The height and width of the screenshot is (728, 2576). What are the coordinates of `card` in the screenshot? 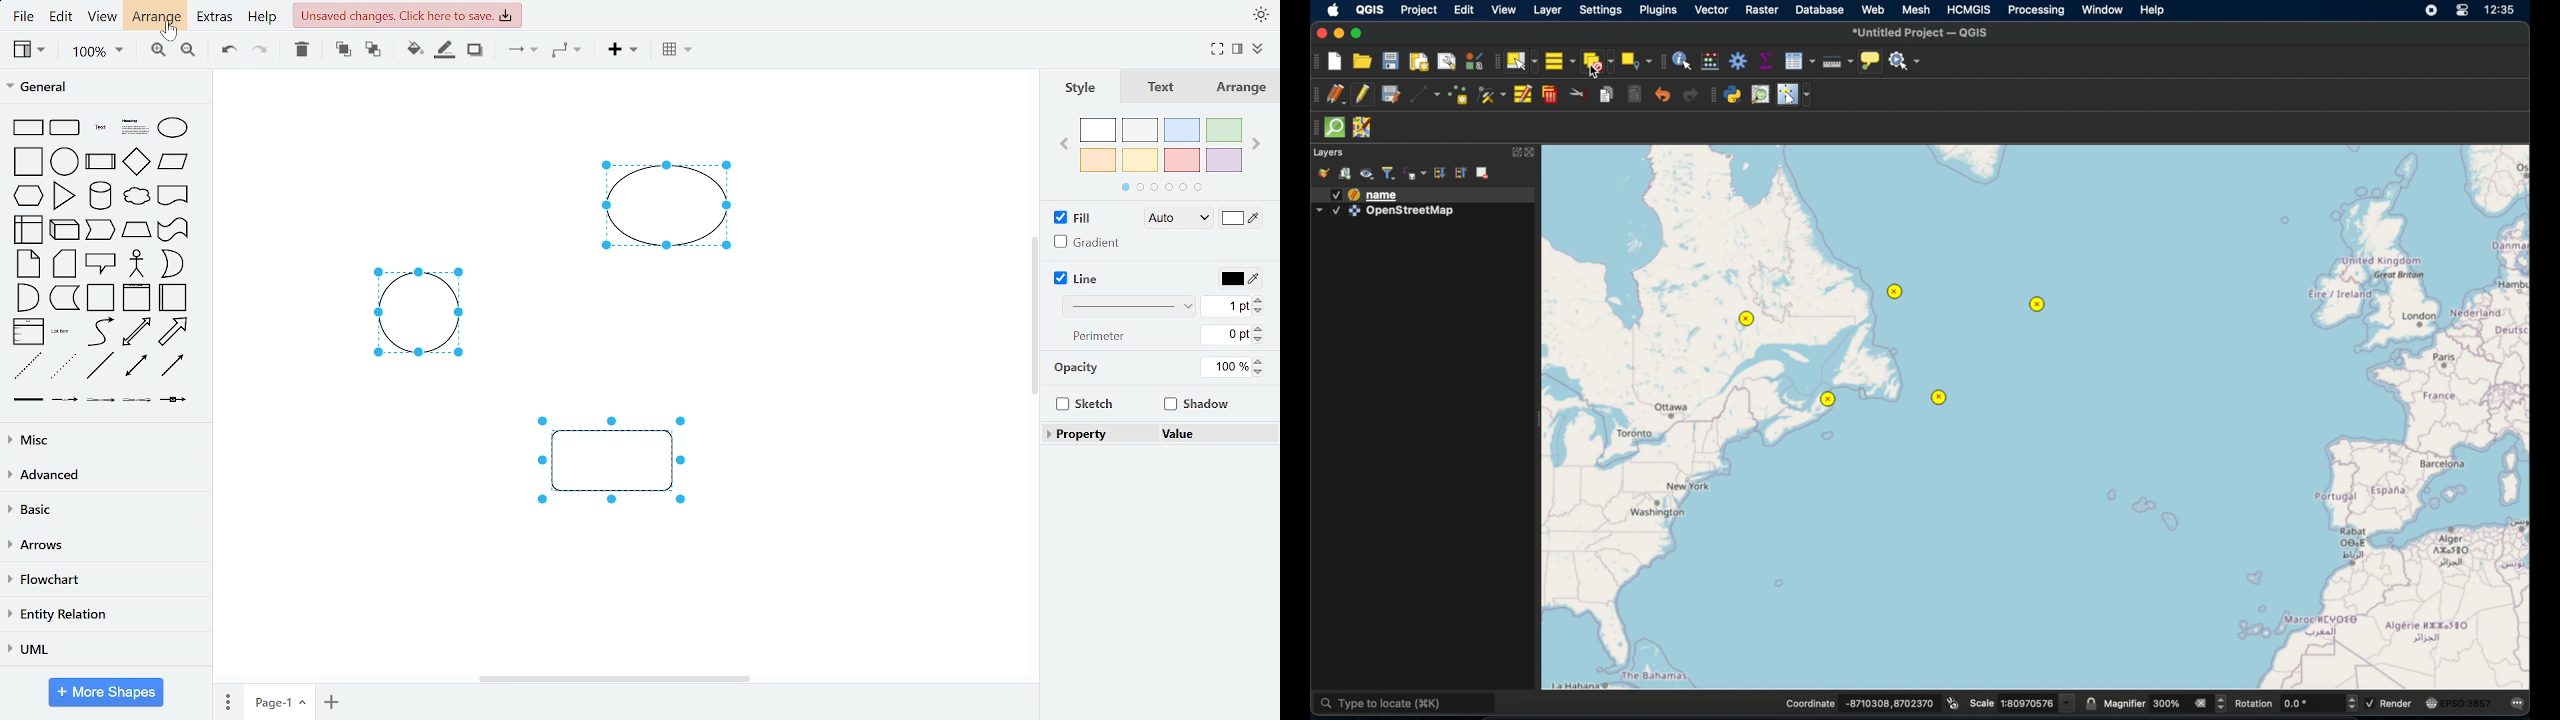 It's located at (65, 264).